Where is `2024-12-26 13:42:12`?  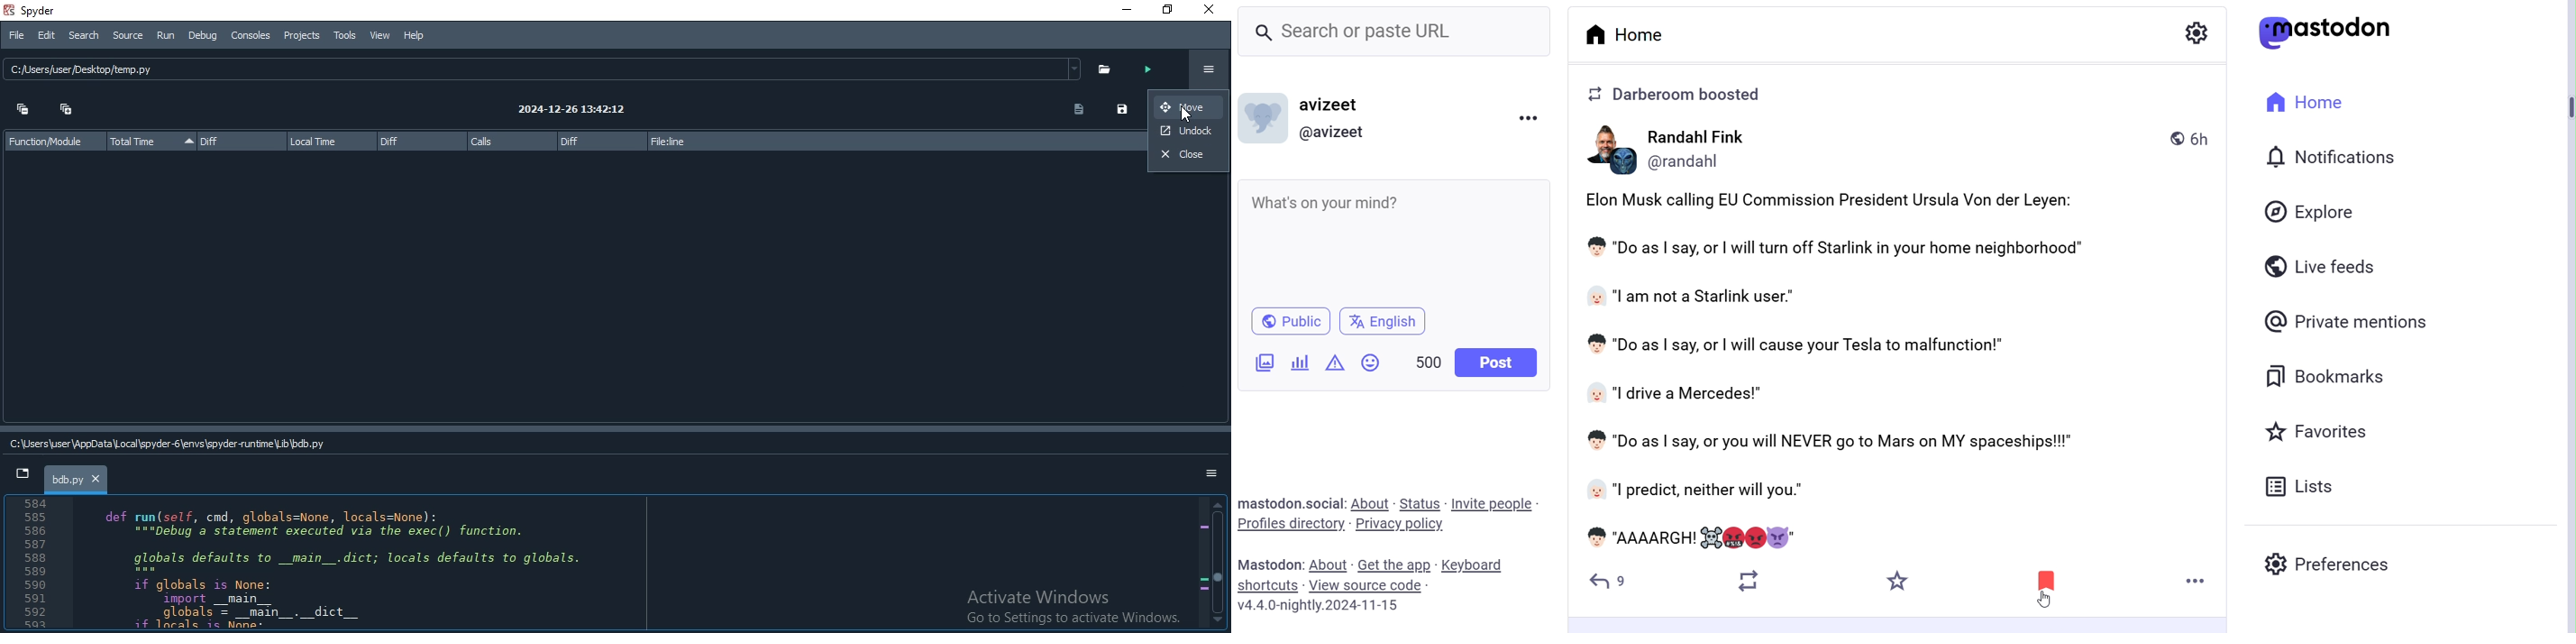 2024-12-26 13:42:12 is located at coordinates (567, 111).